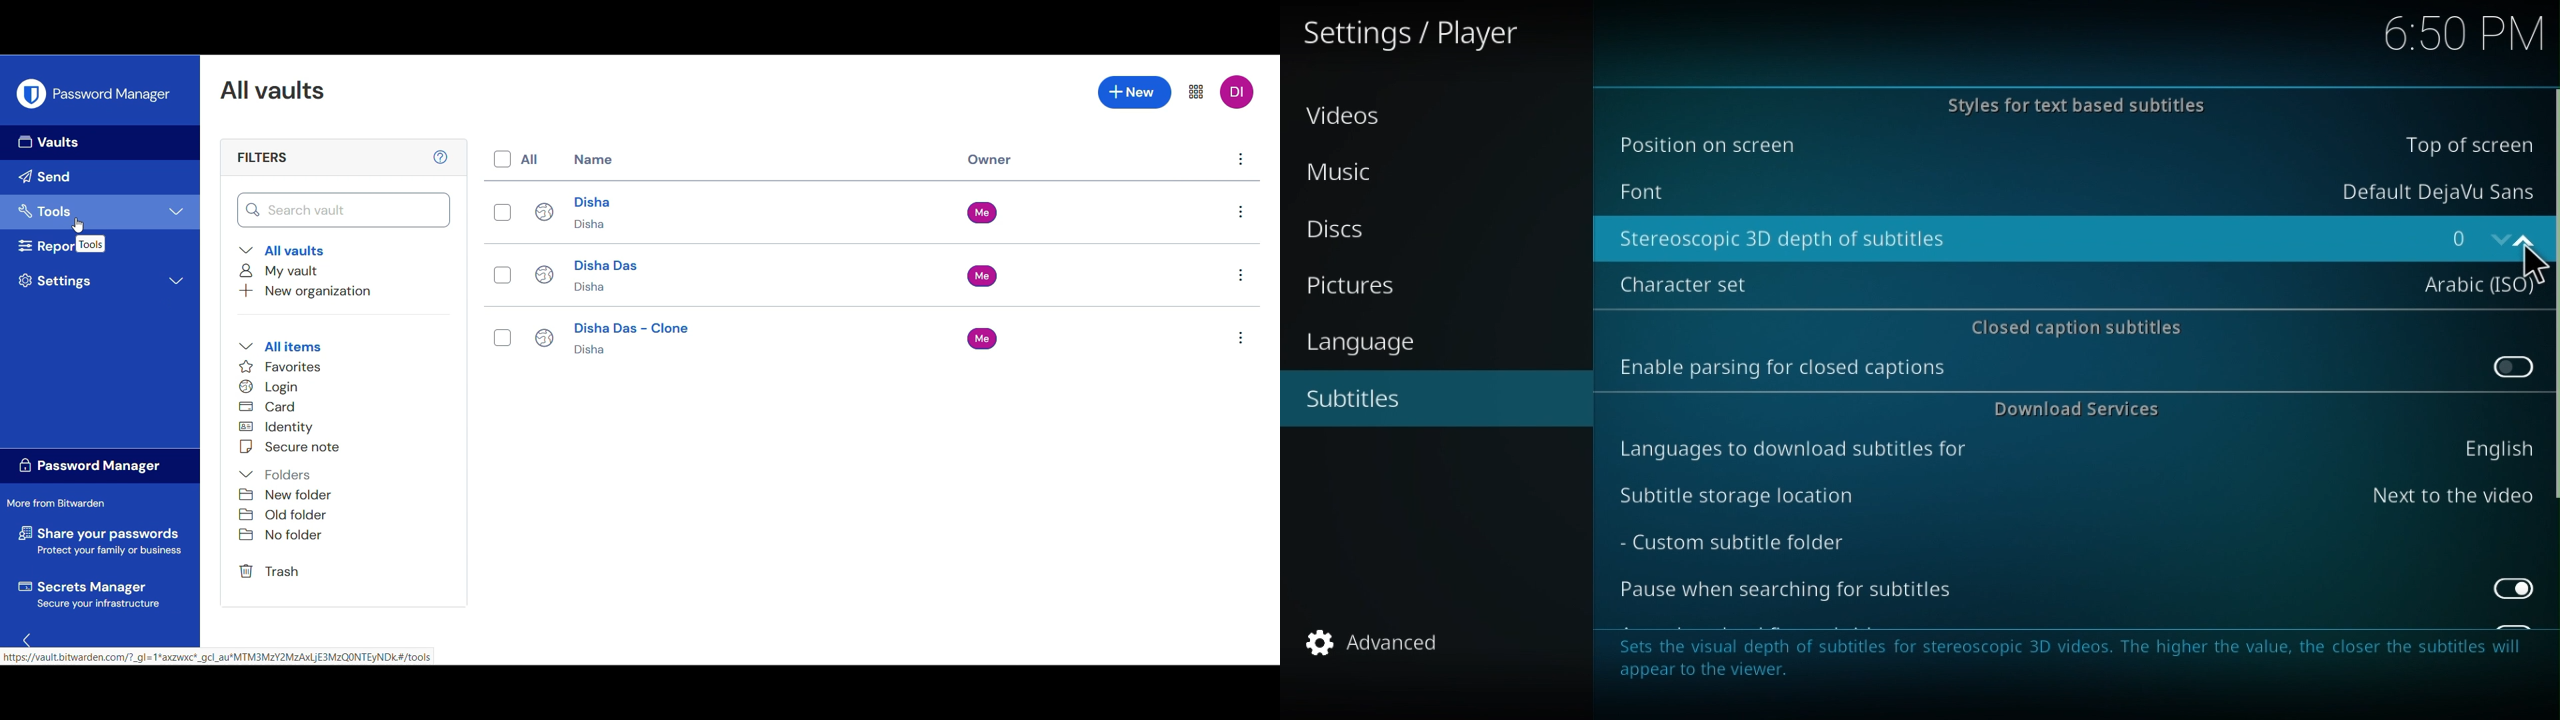  What do you see at coordinates (2079, 594) in the screenshot?
I see `Pause when searching for subtitles` at bounding box center [2079, 594].